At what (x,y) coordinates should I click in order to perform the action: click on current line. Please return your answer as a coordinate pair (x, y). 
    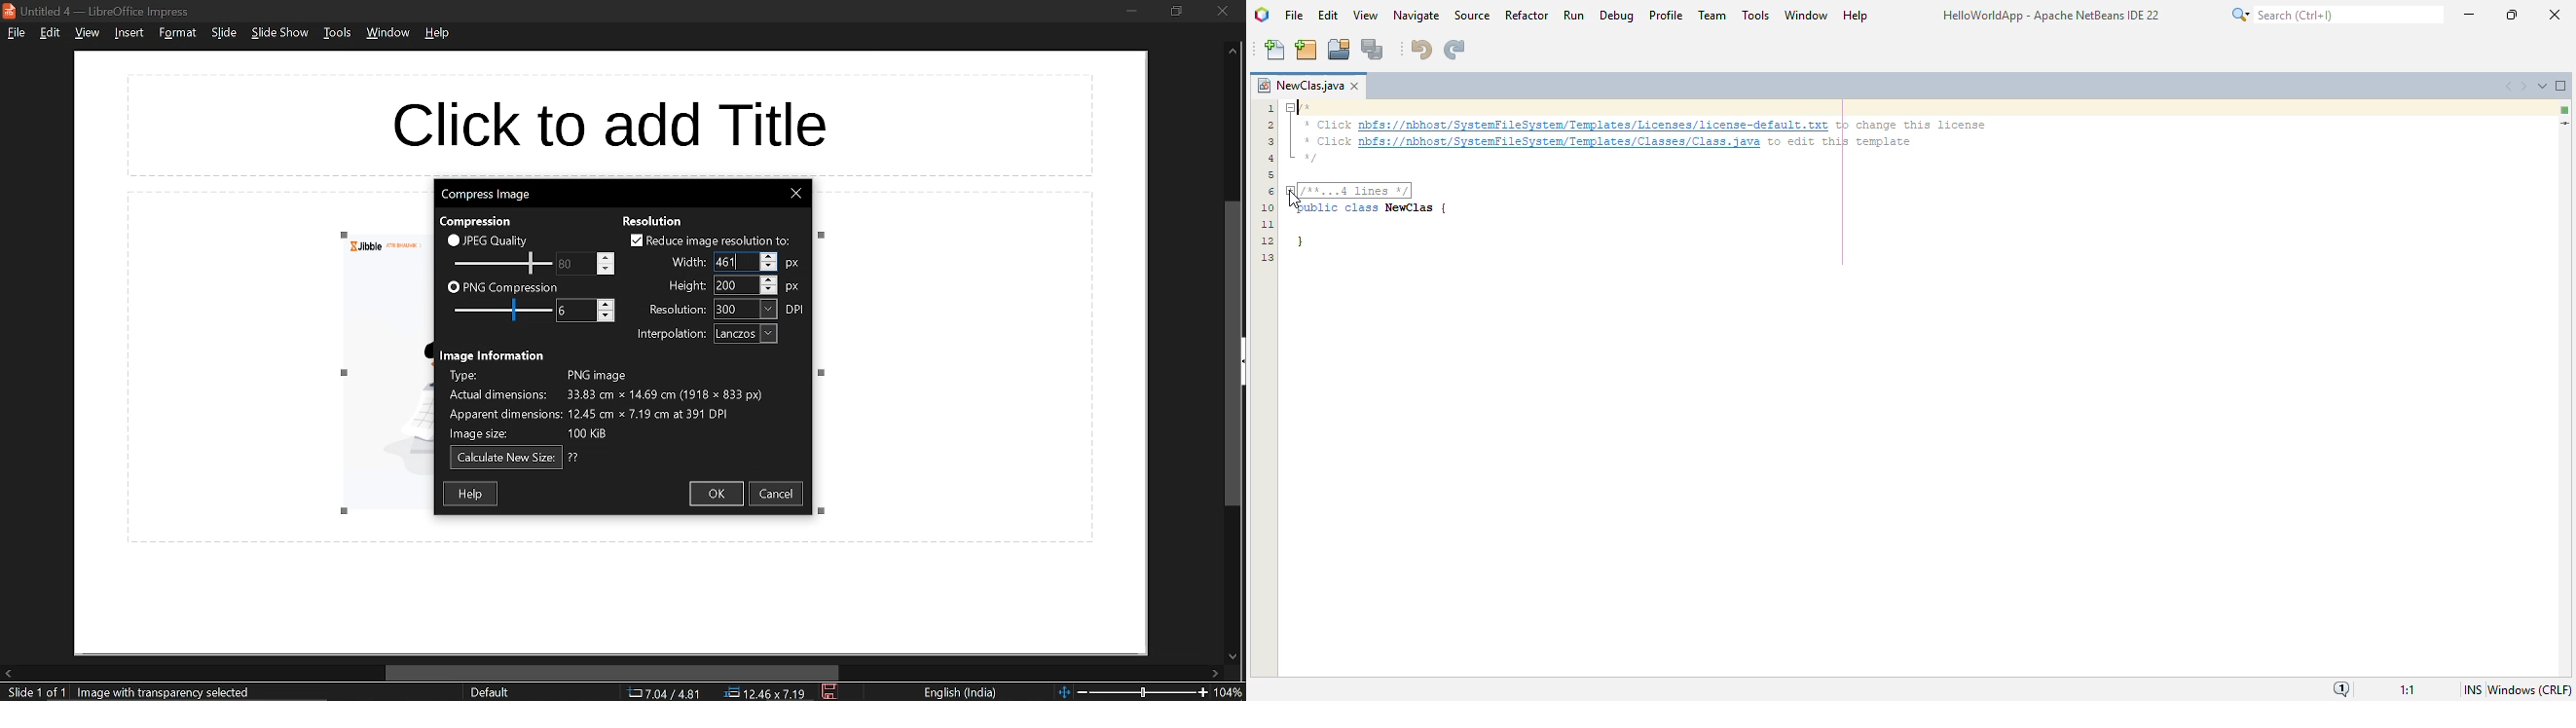
    Looking at the image, I should click on (2564, 123).